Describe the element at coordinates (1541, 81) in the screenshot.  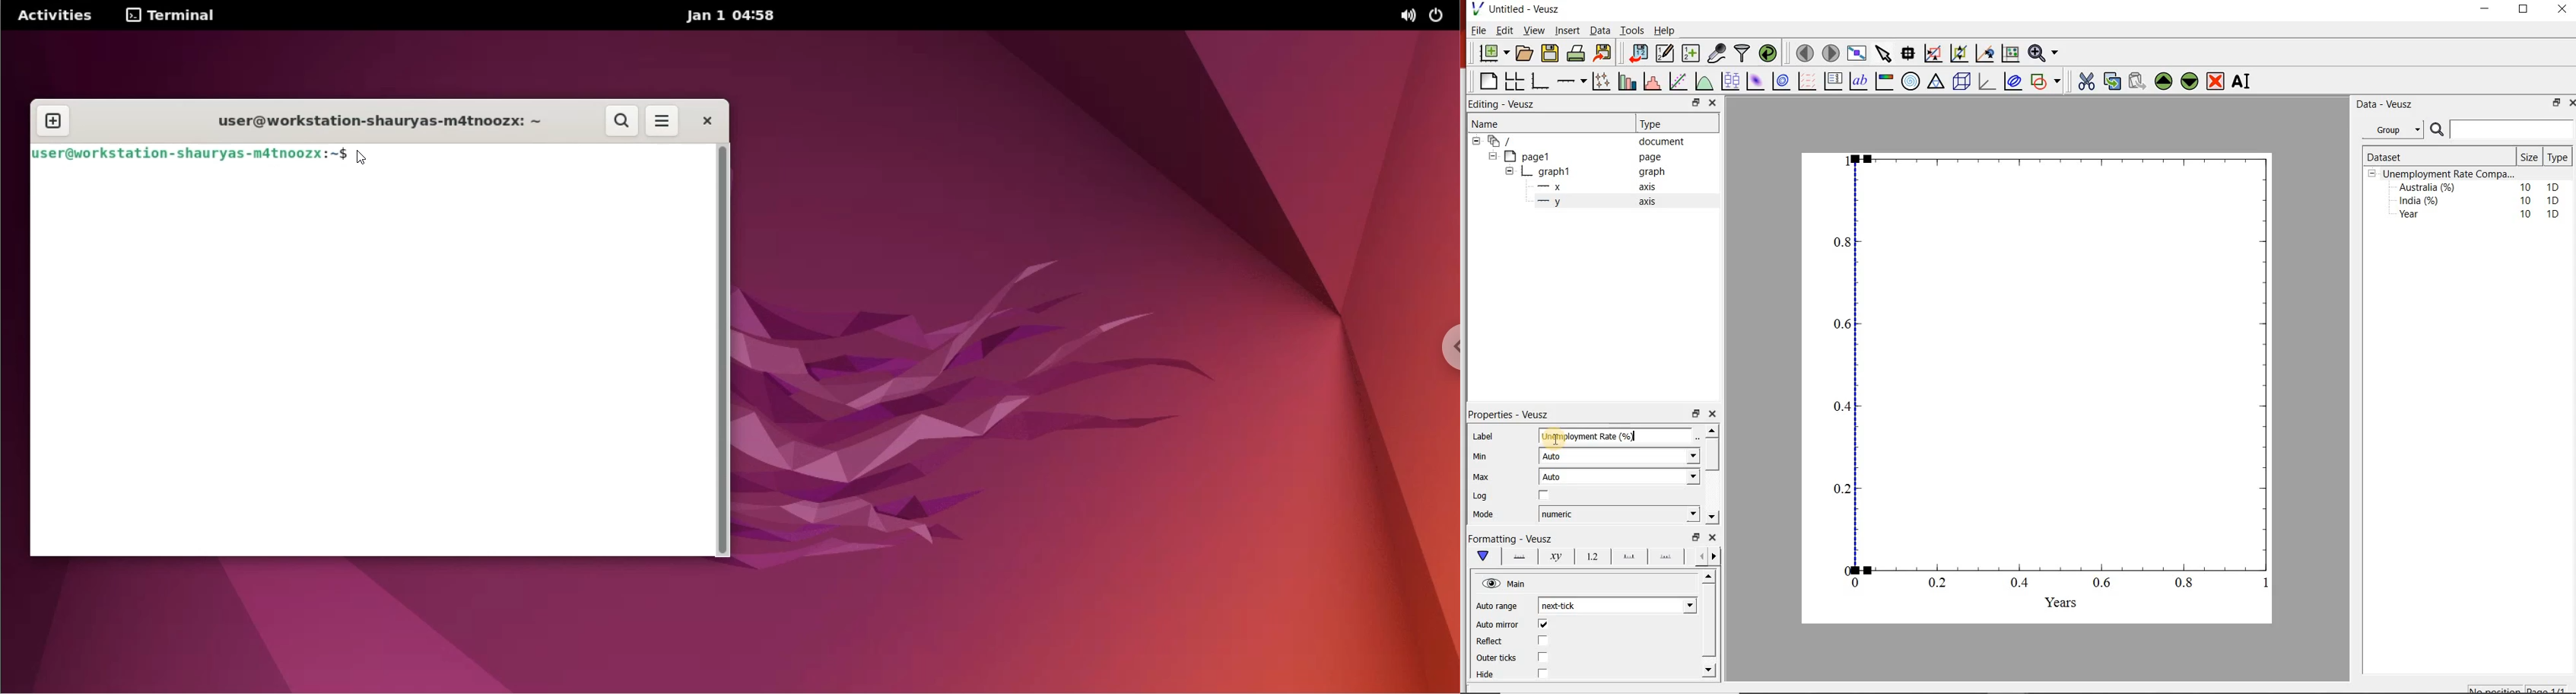
I see `base graphs` at that location.